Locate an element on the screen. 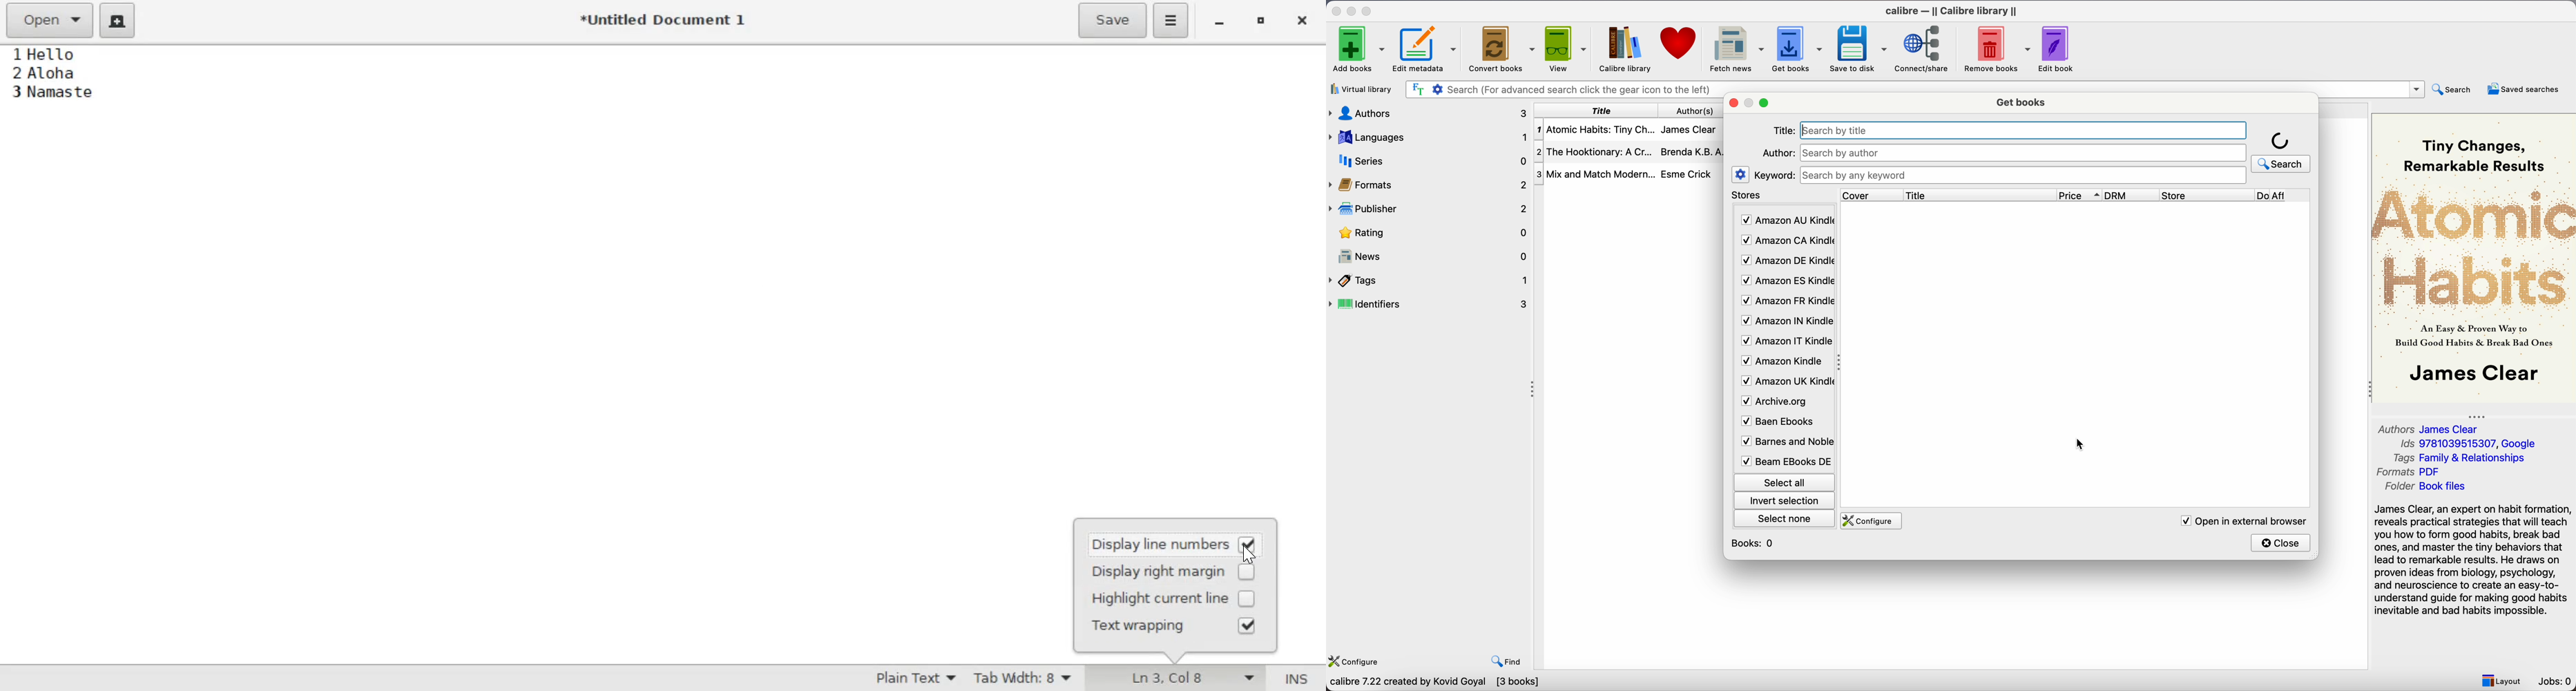  authors is located at coordinates (1430, 112).